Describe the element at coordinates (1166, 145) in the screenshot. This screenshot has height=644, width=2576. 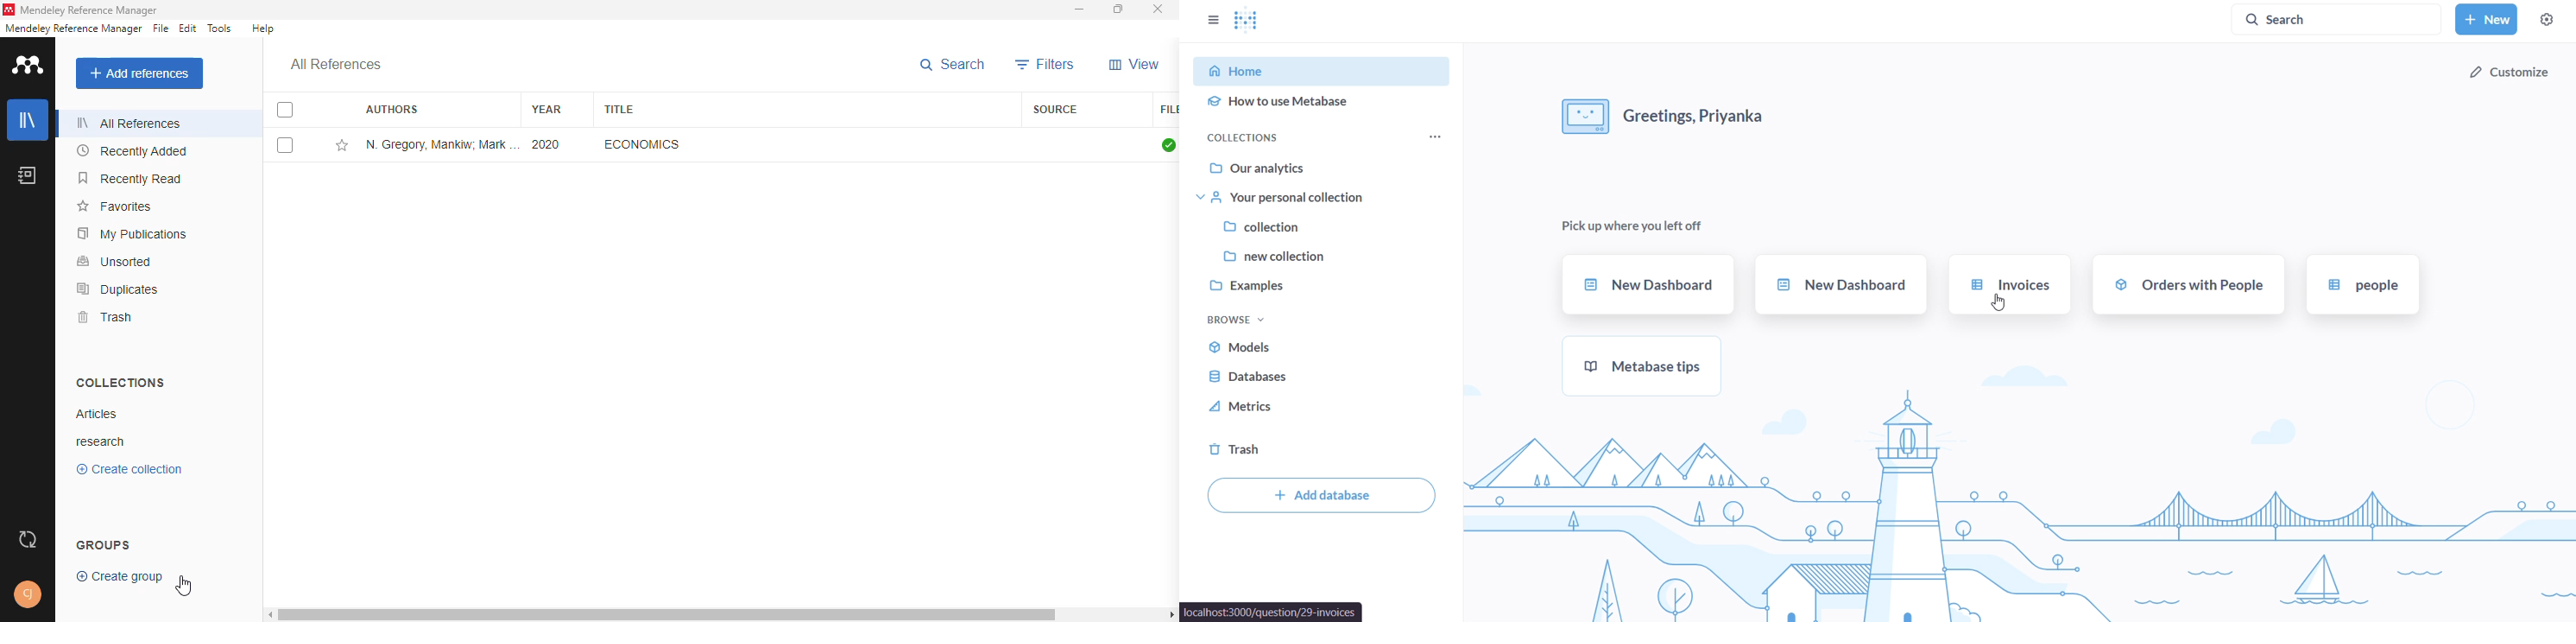
I see `all files downloaded` at that location.